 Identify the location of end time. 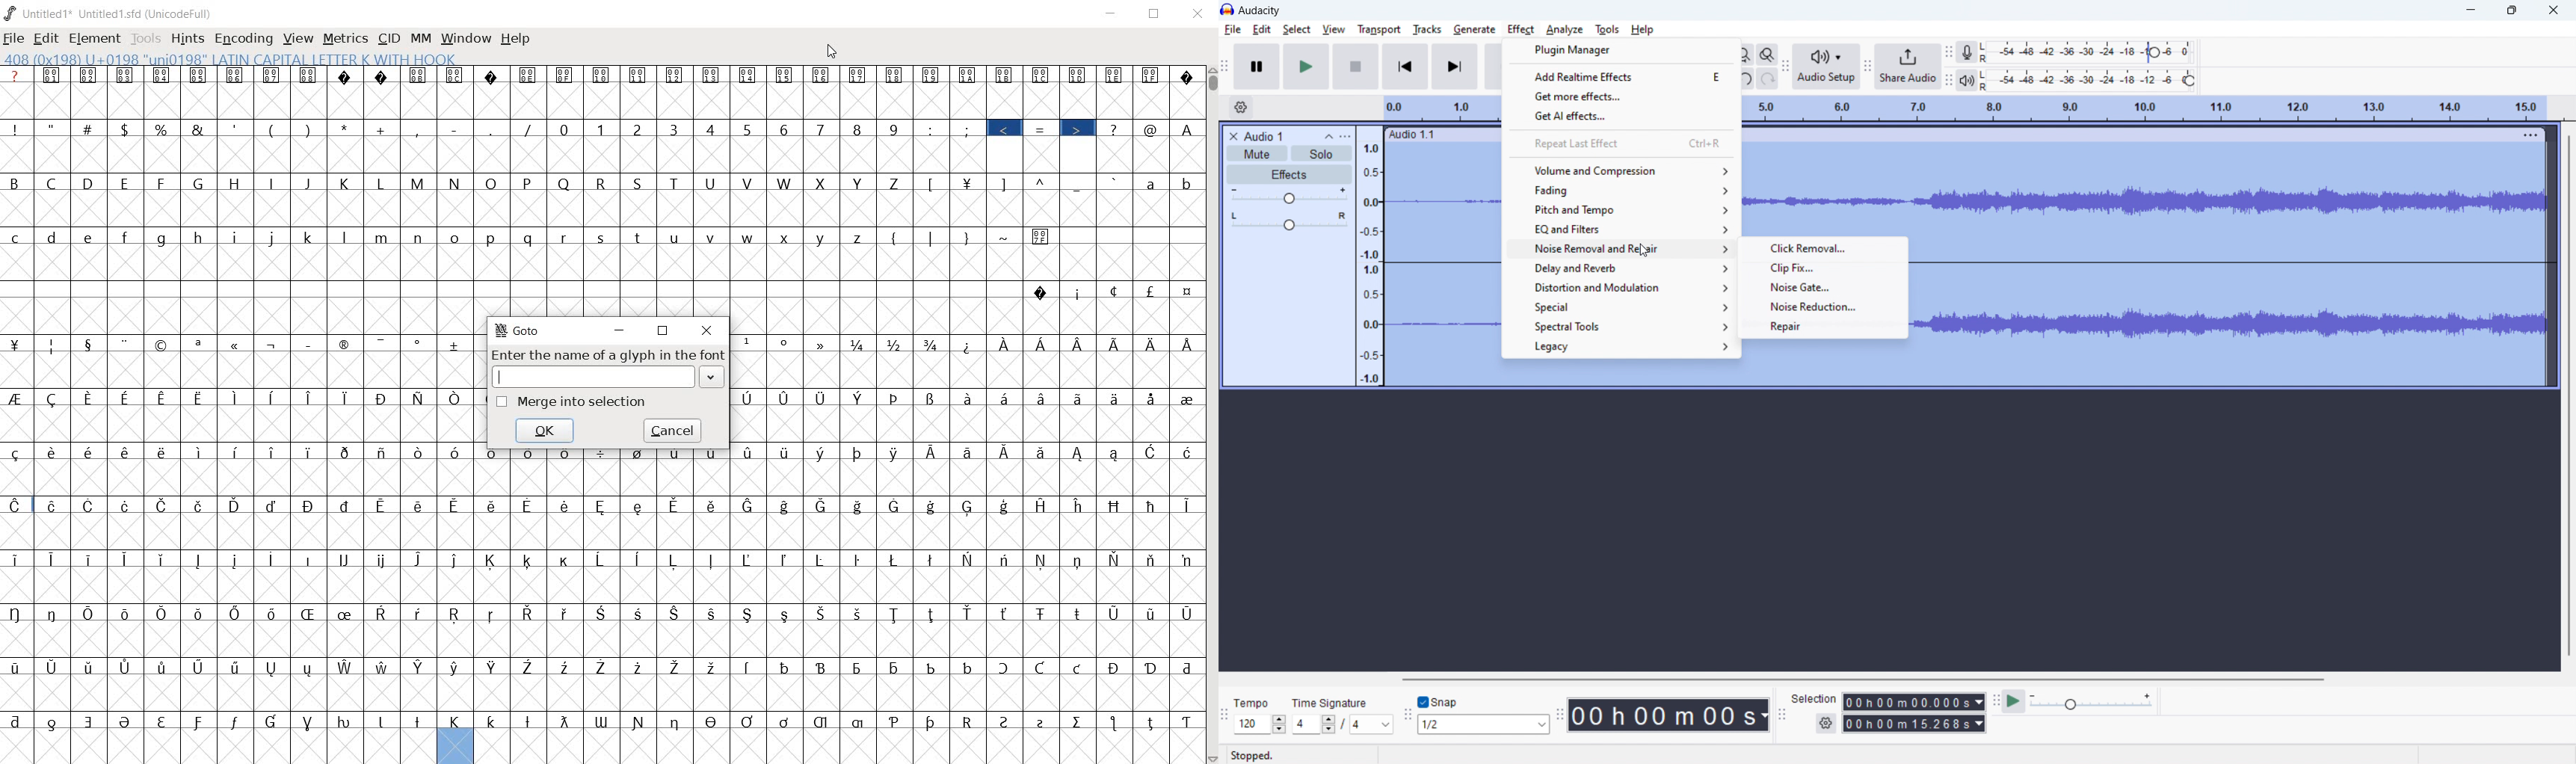
(1914, 723).